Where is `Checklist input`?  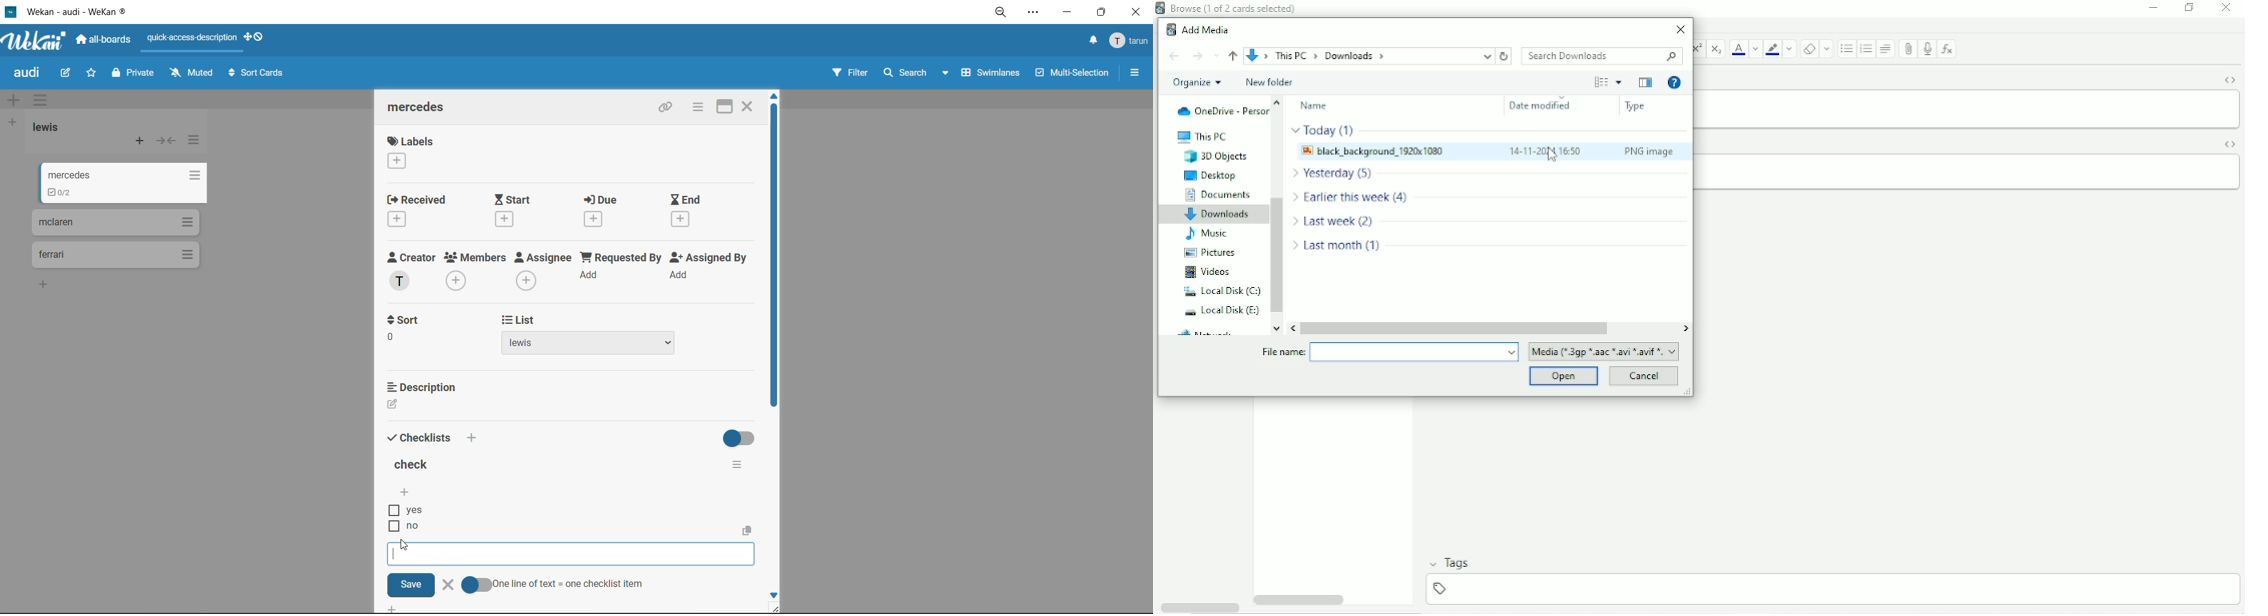
Checklist input is located at coordinates (571, 555).